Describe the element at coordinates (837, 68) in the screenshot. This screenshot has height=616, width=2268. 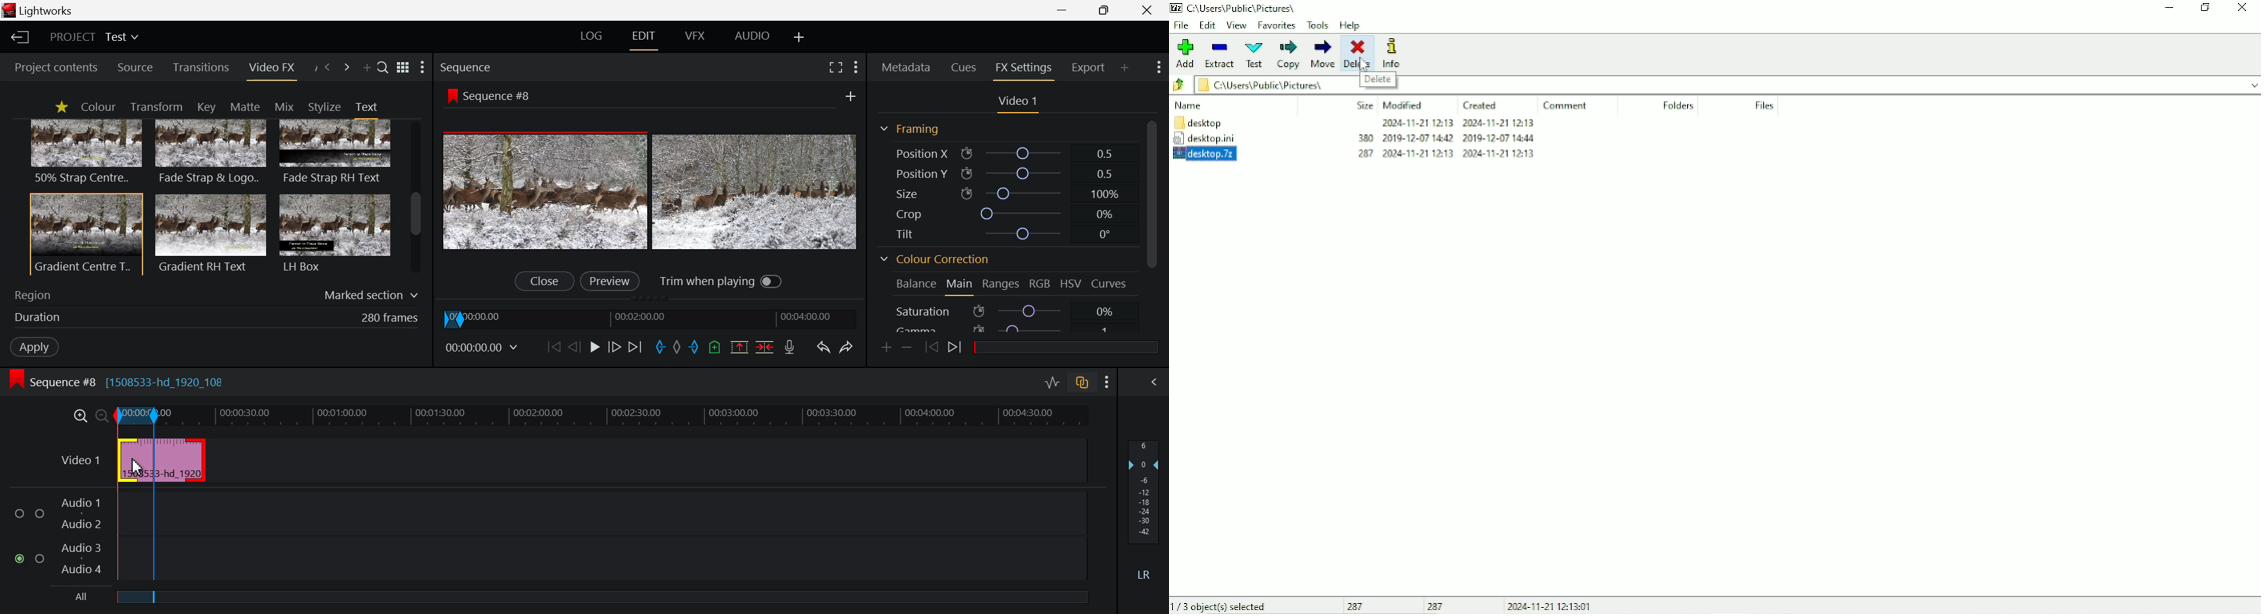
I see `Full Screen` at that location.